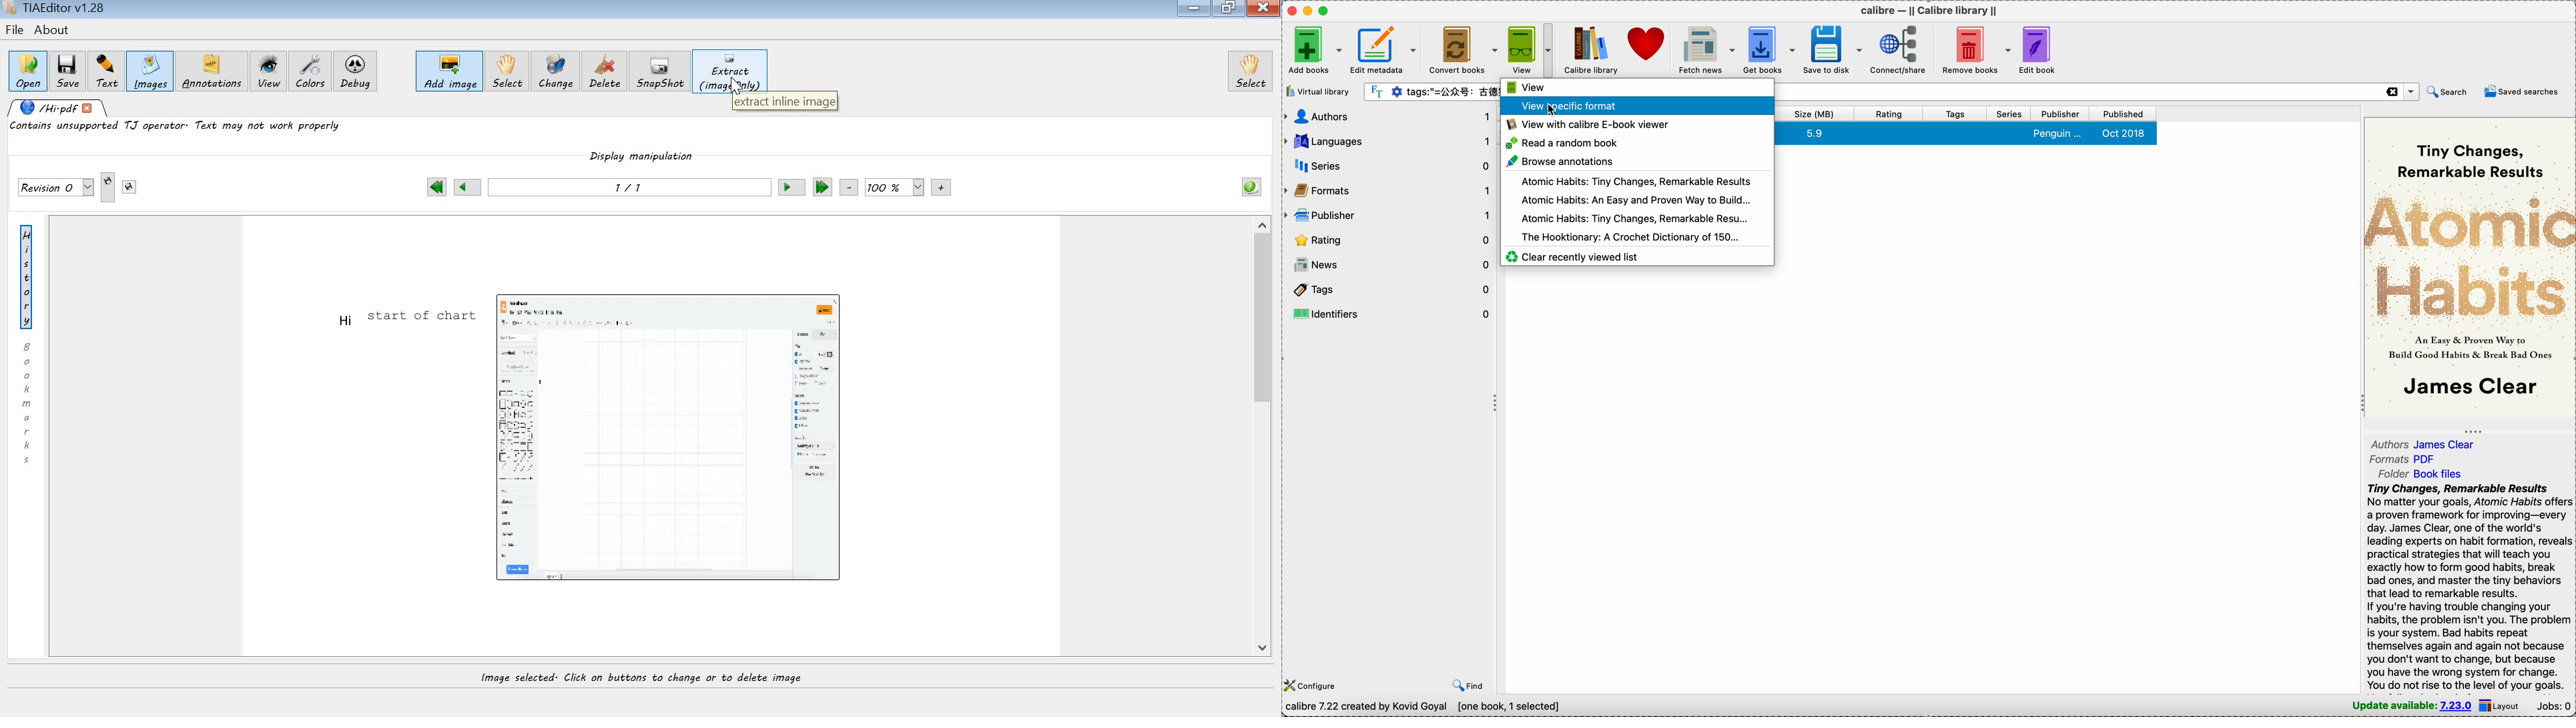  Describe the element at coordinates (1324, 11) in the screenshot. I see `maximize` at that location.